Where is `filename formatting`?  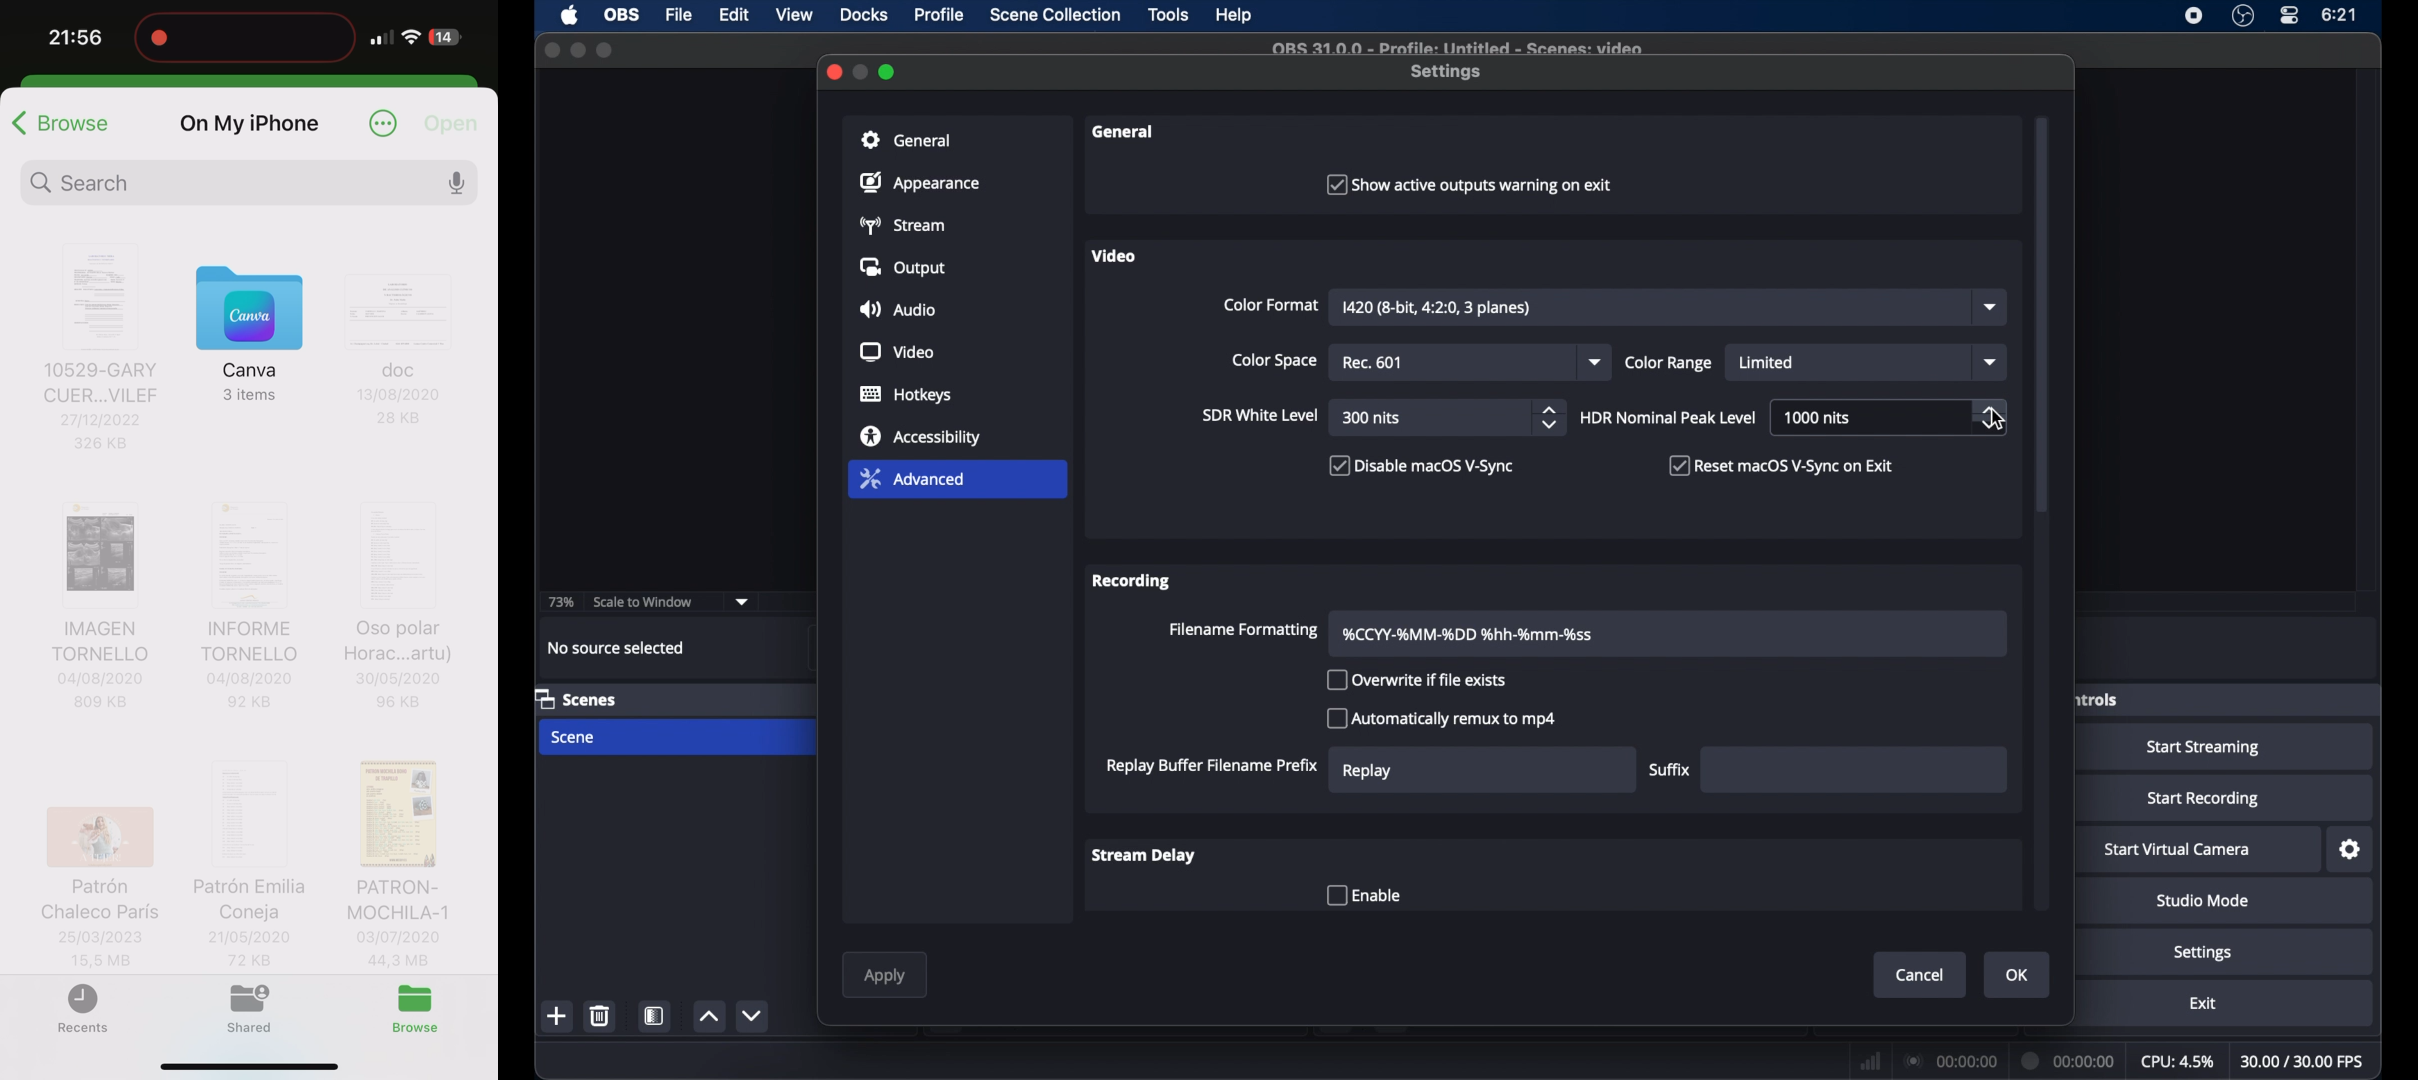 filename formatting is located at coordinates (1244, 630).